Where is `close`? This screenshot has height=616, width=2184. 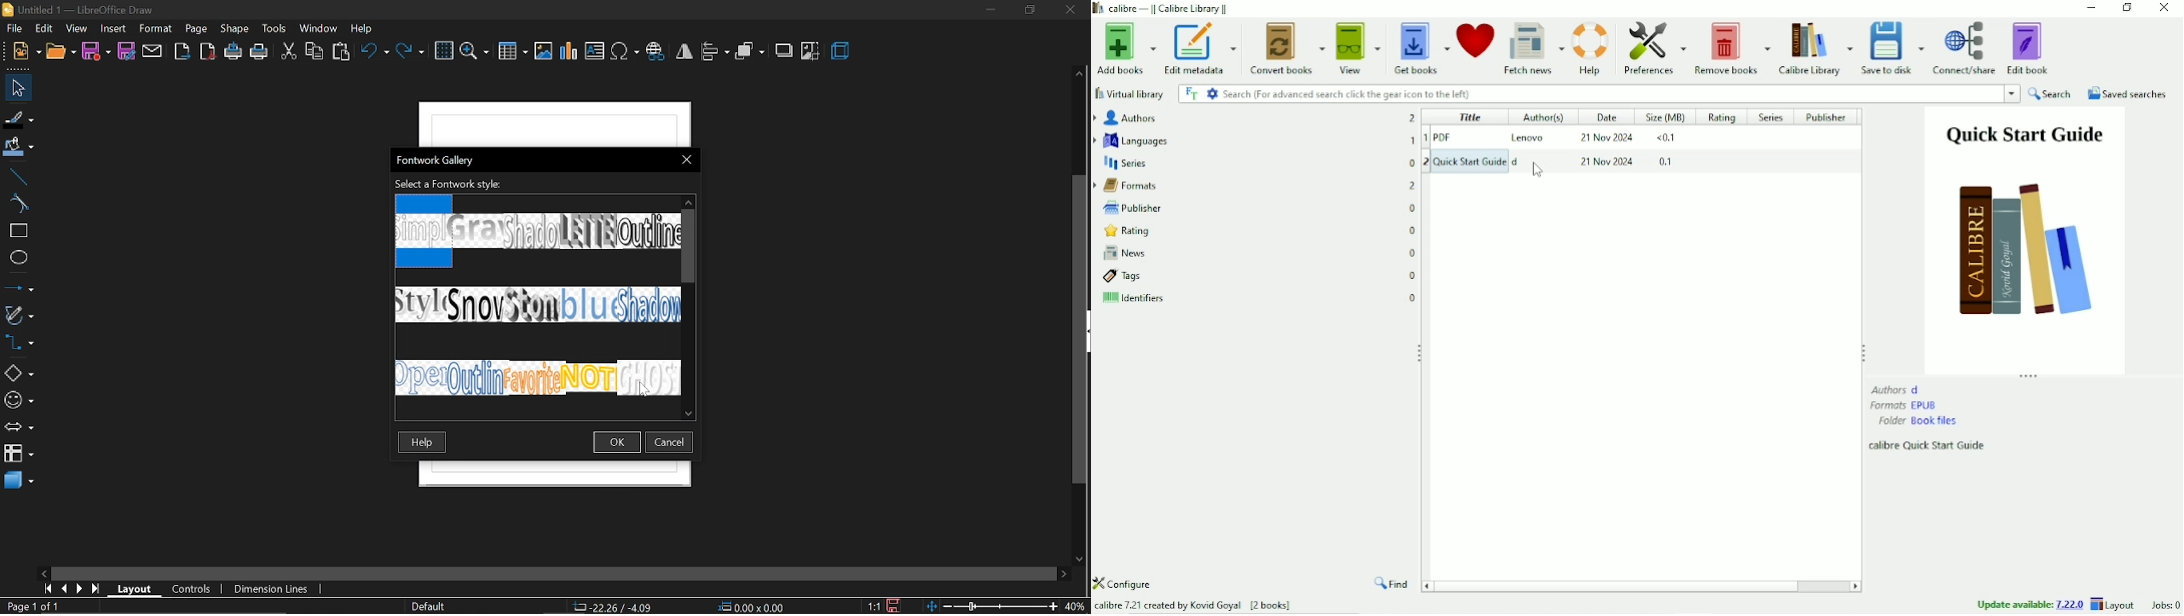
close is located at coordinates (685, 160).